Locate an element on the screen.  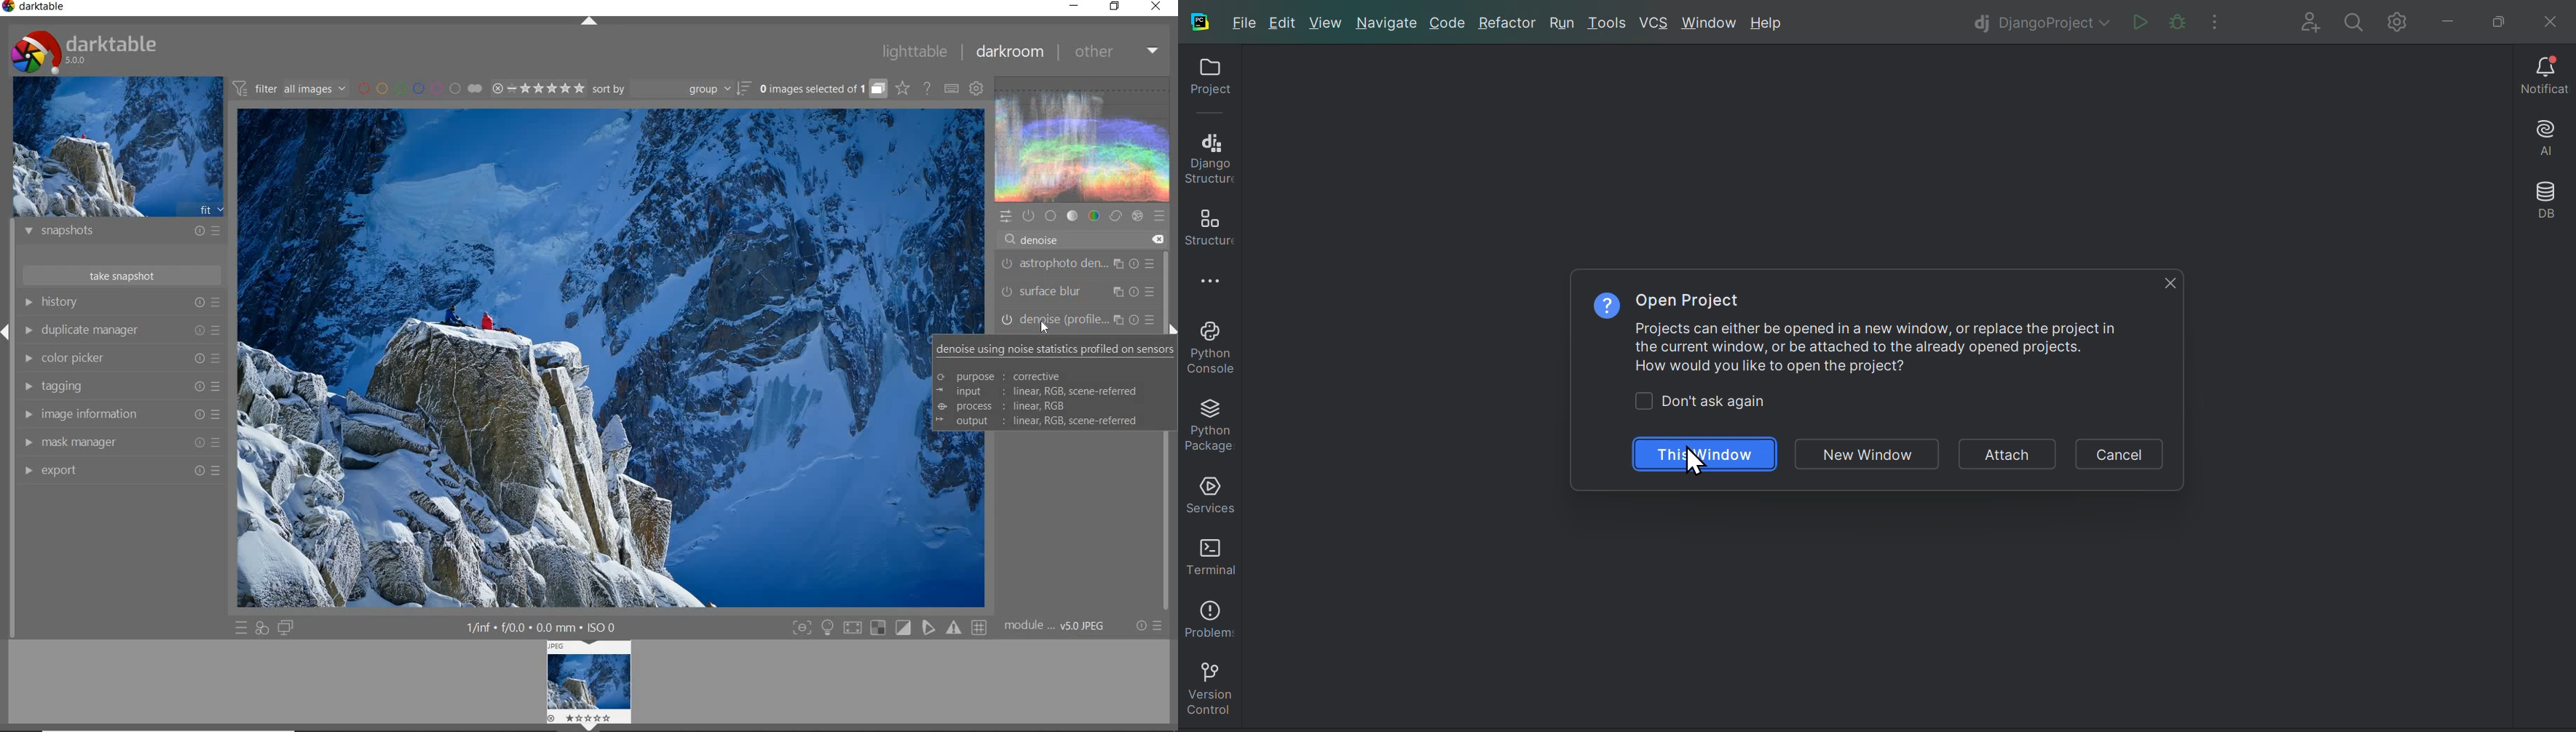
Cancel is located at coordinates (2120, 450).